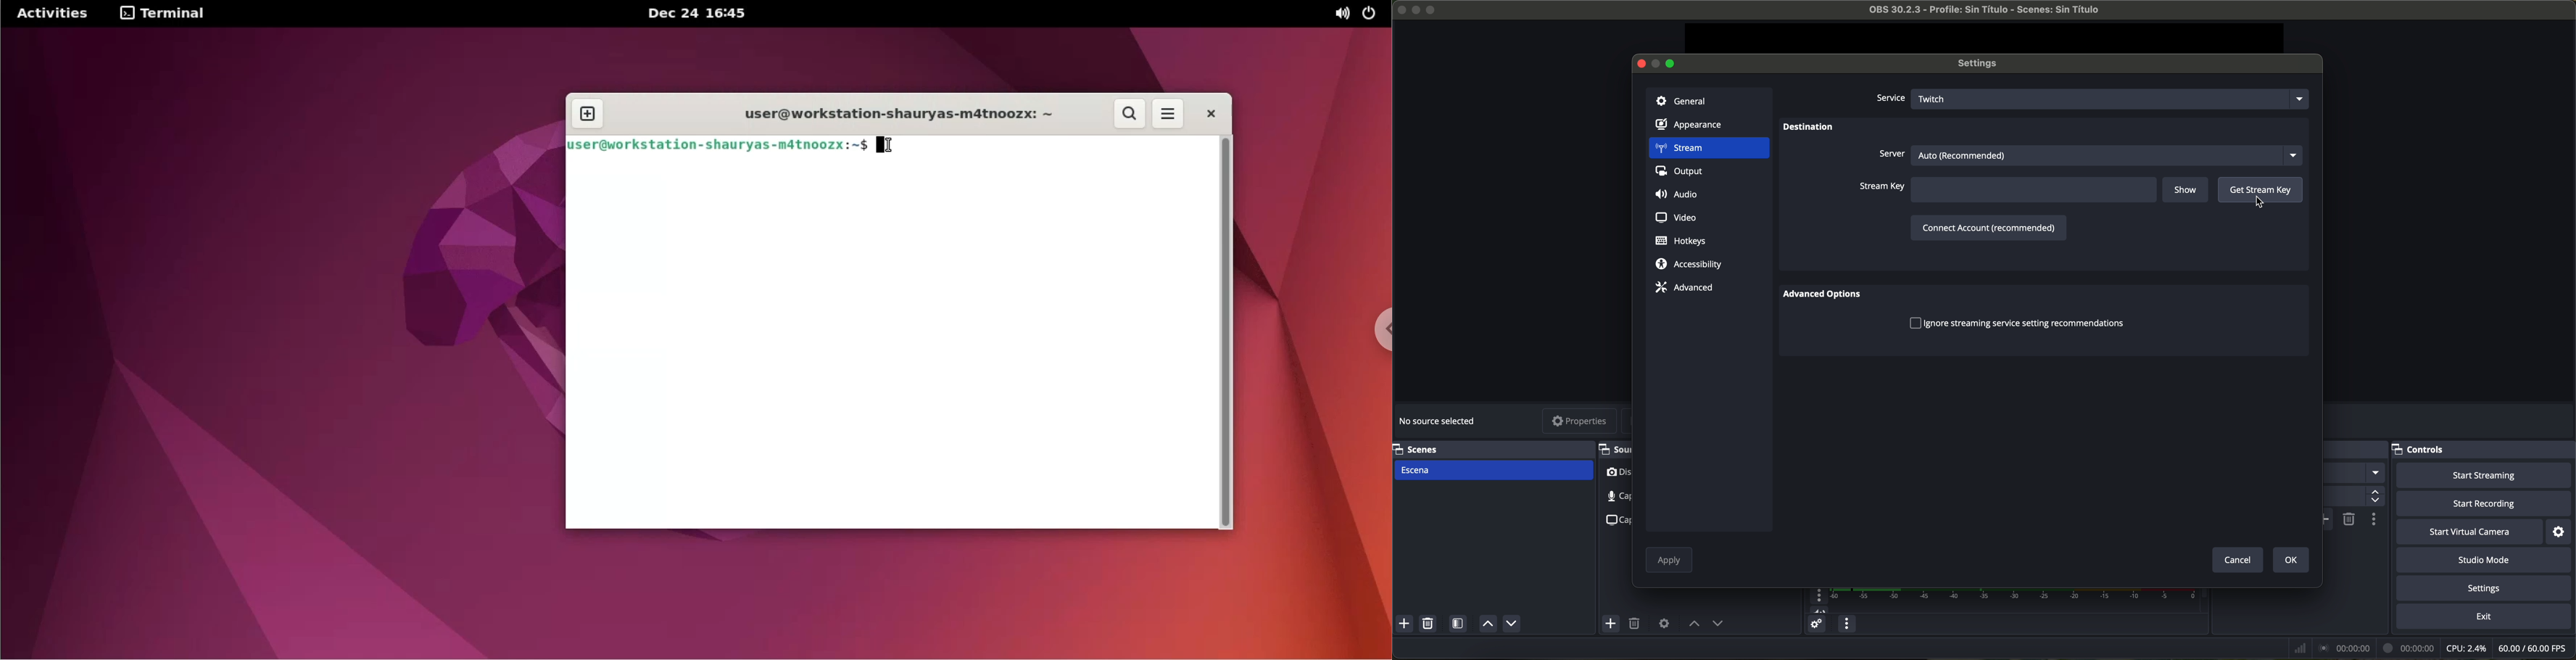 Image resolution: width=2576 pixels, height=672 pixels. Describe the element at coordinates (1816, 625) in the screenshot. I see `advanced audio properties` at that location.